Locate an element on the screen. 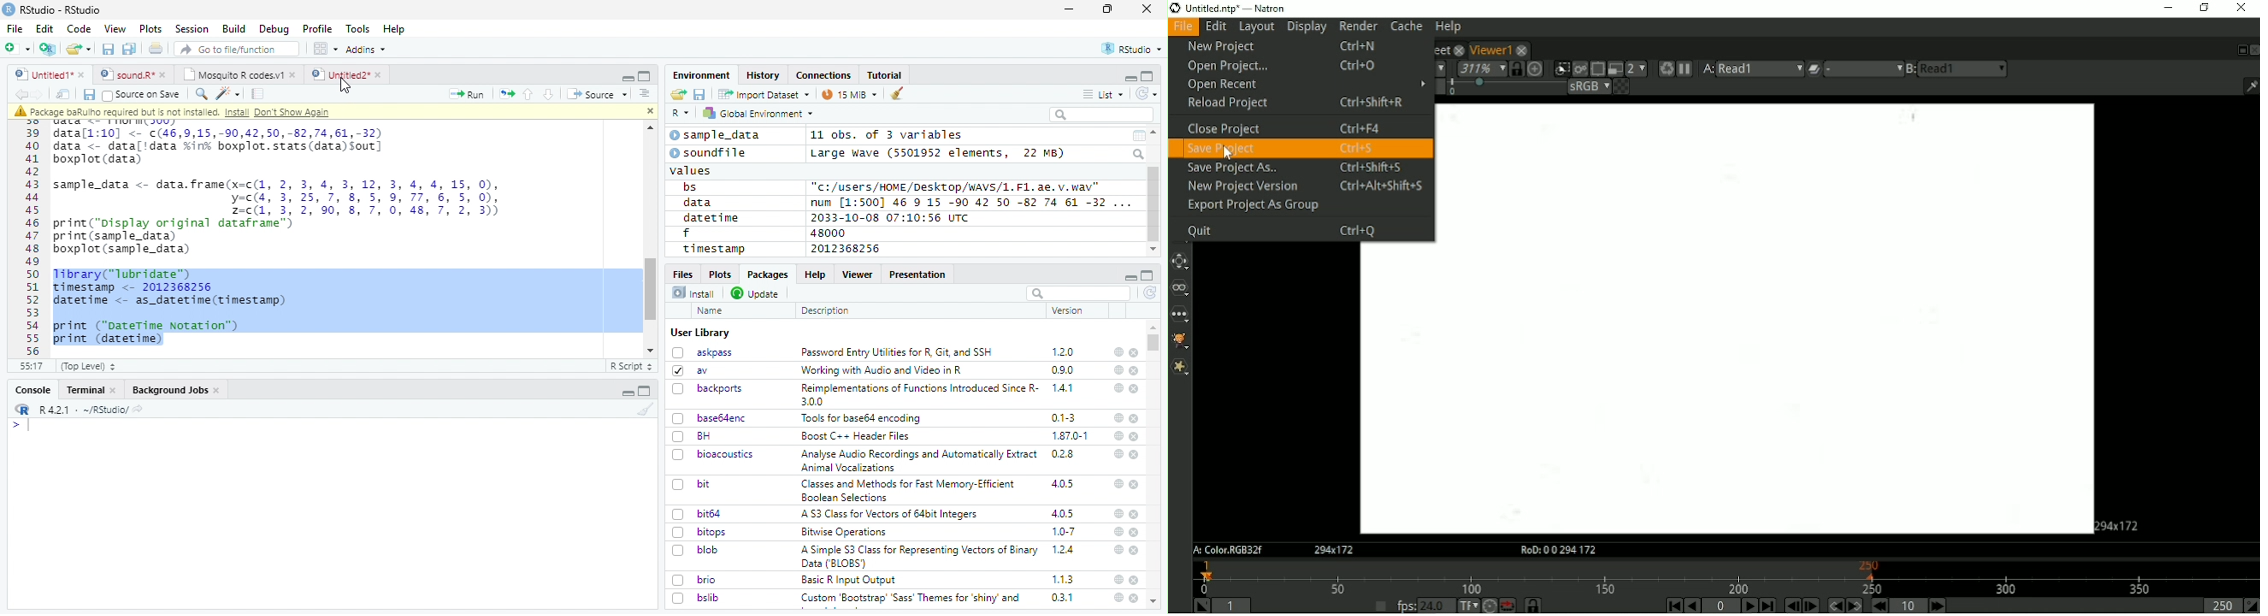 The width and height of the screenshot is (2268, 616). 1.4.1 is located at coordinates (1064, 387).